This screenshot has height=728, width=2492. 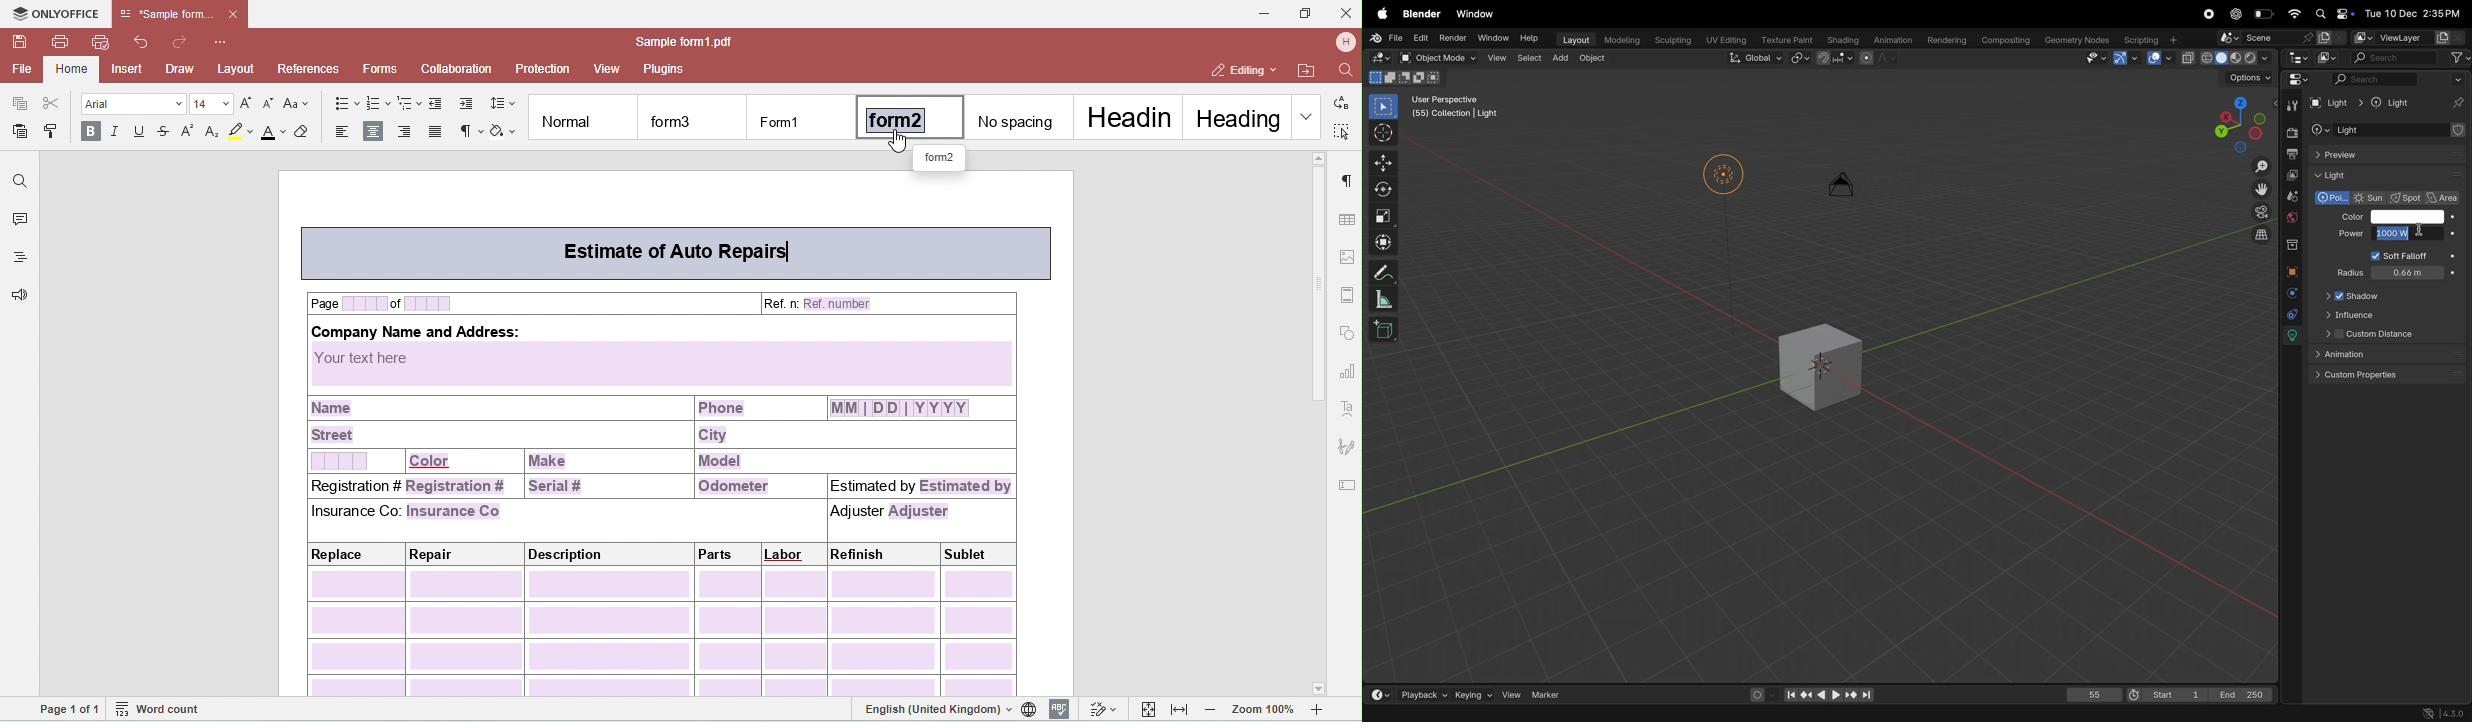 What do you see at coordinates (2291, 130) in the screenshot?
I see `render` at bounding box center [2291, 130].